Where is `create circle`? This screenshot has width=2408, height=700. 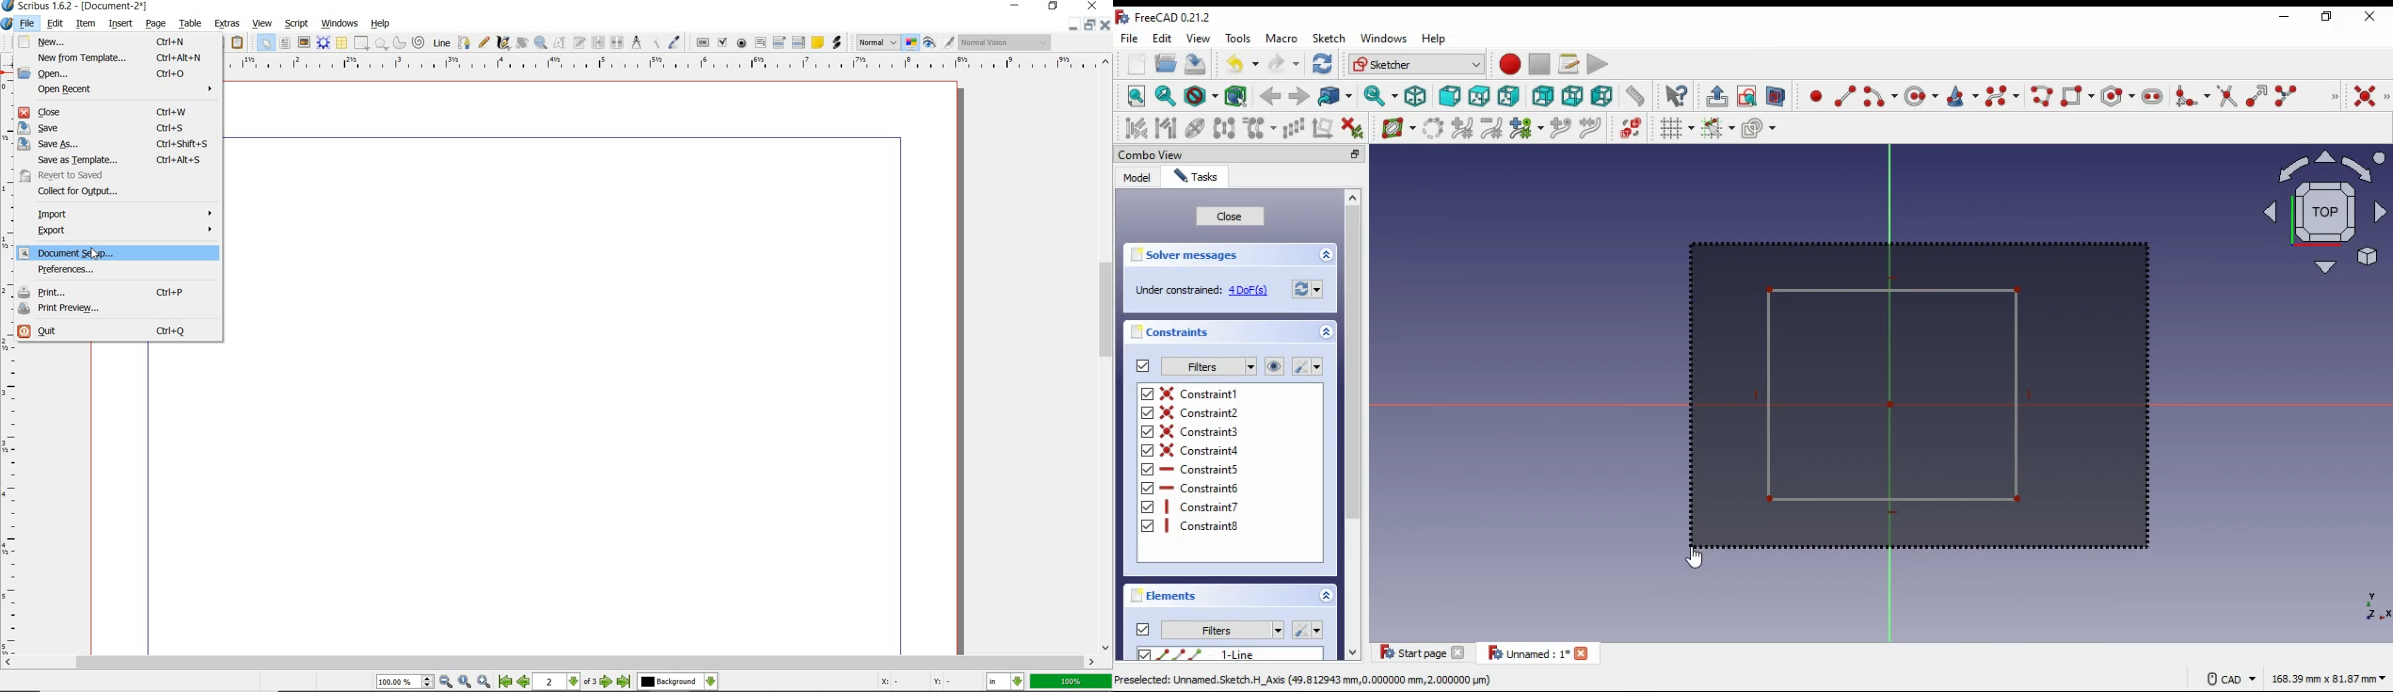
create circle is located at coordinates (1921, 95).